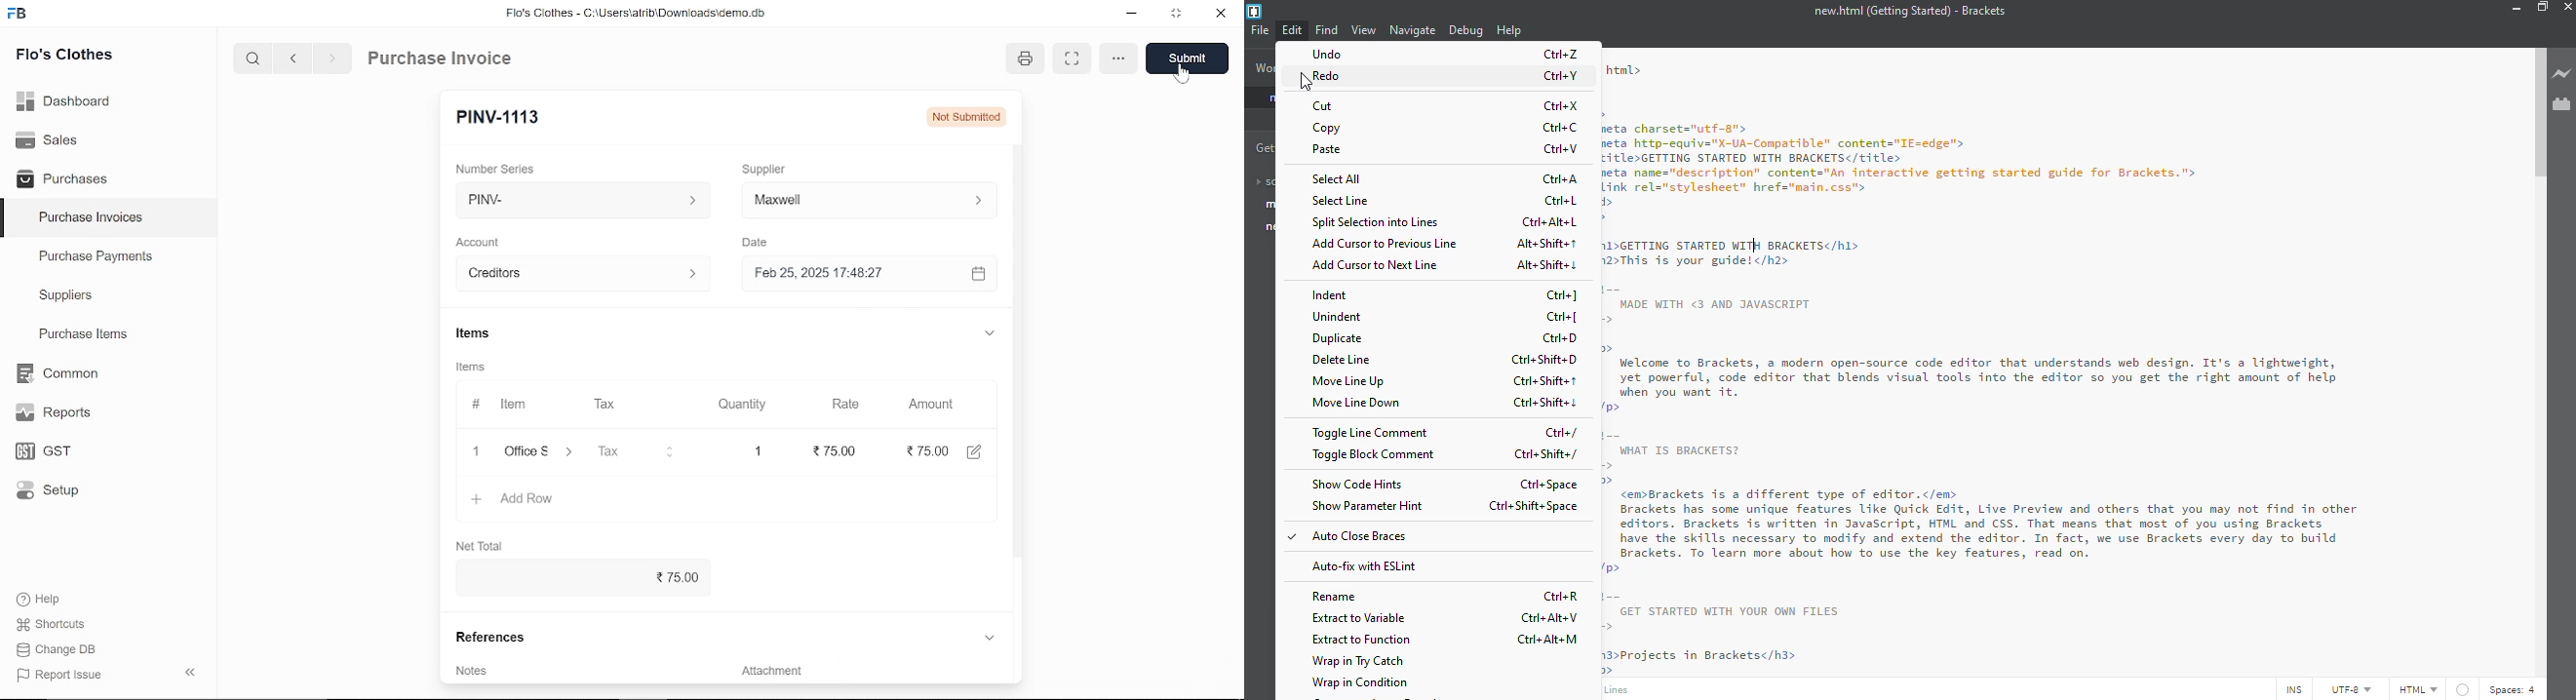 This screenshot has width=2576, height=700. Describe the element at coordinates (494, 637) in the screenshot. I see `References.` at that location.